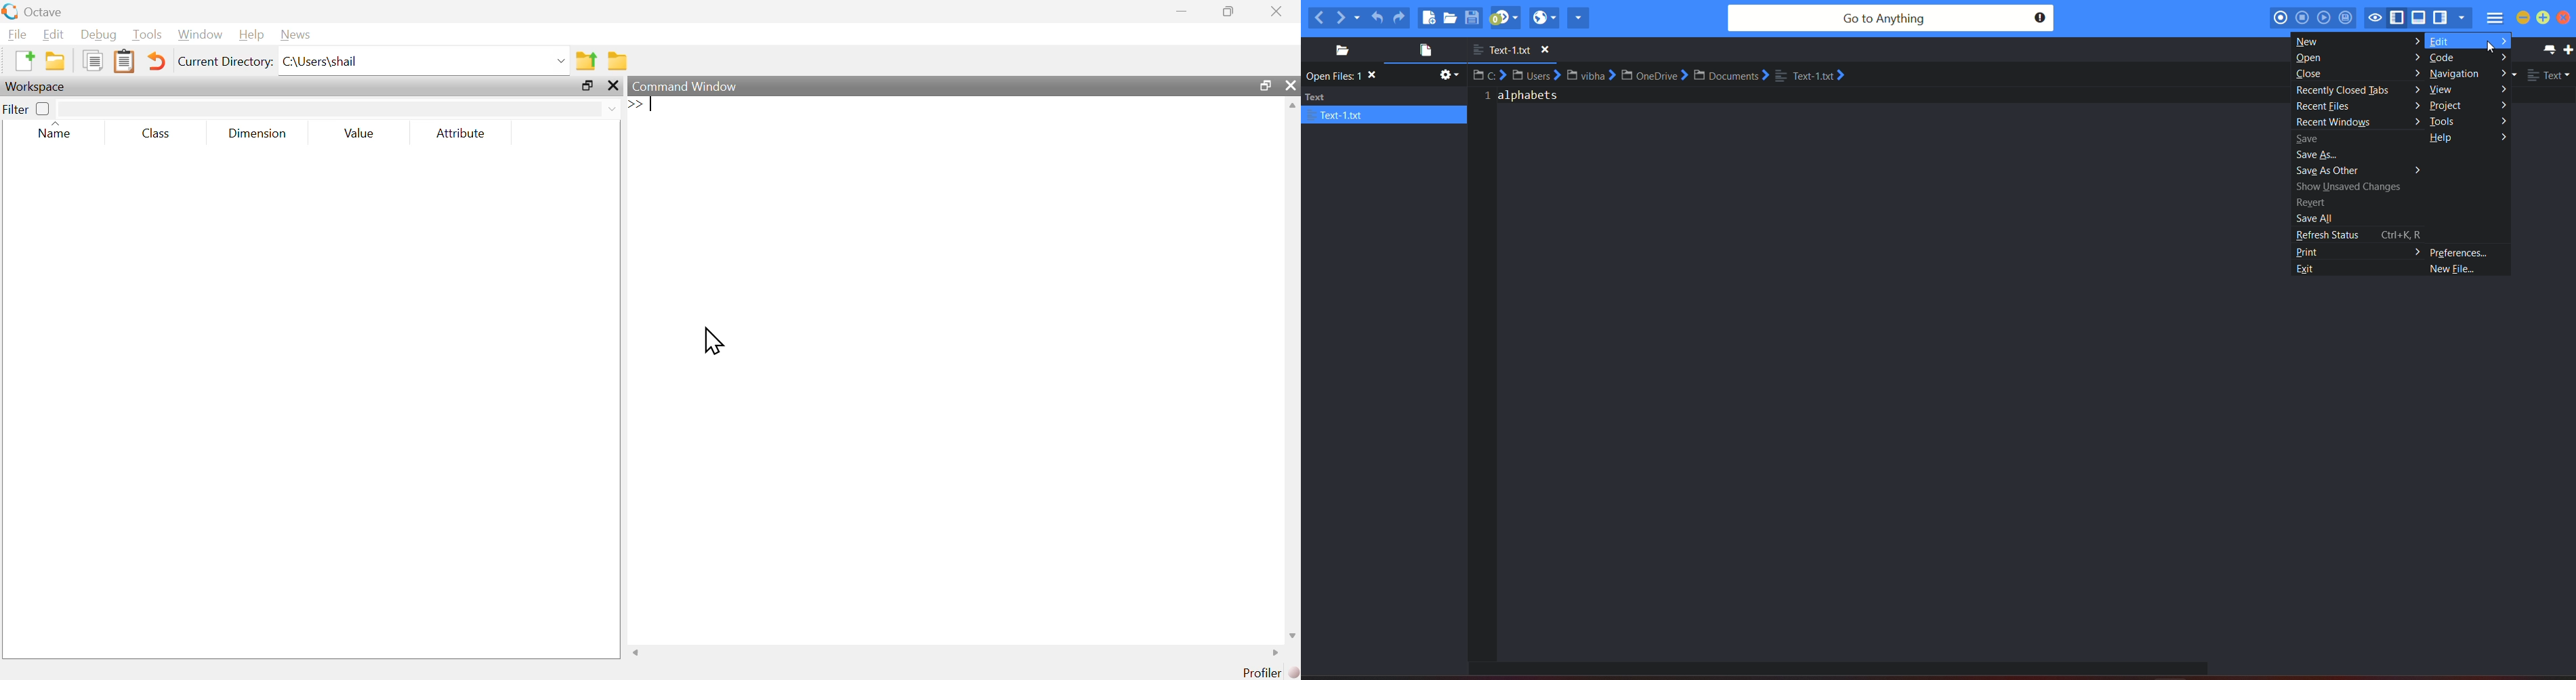 The image size is (2576, 700). What do you see at coordinates (1452, 19) in the screenshot?
I see `open file` at bounding box center [1452, 19].